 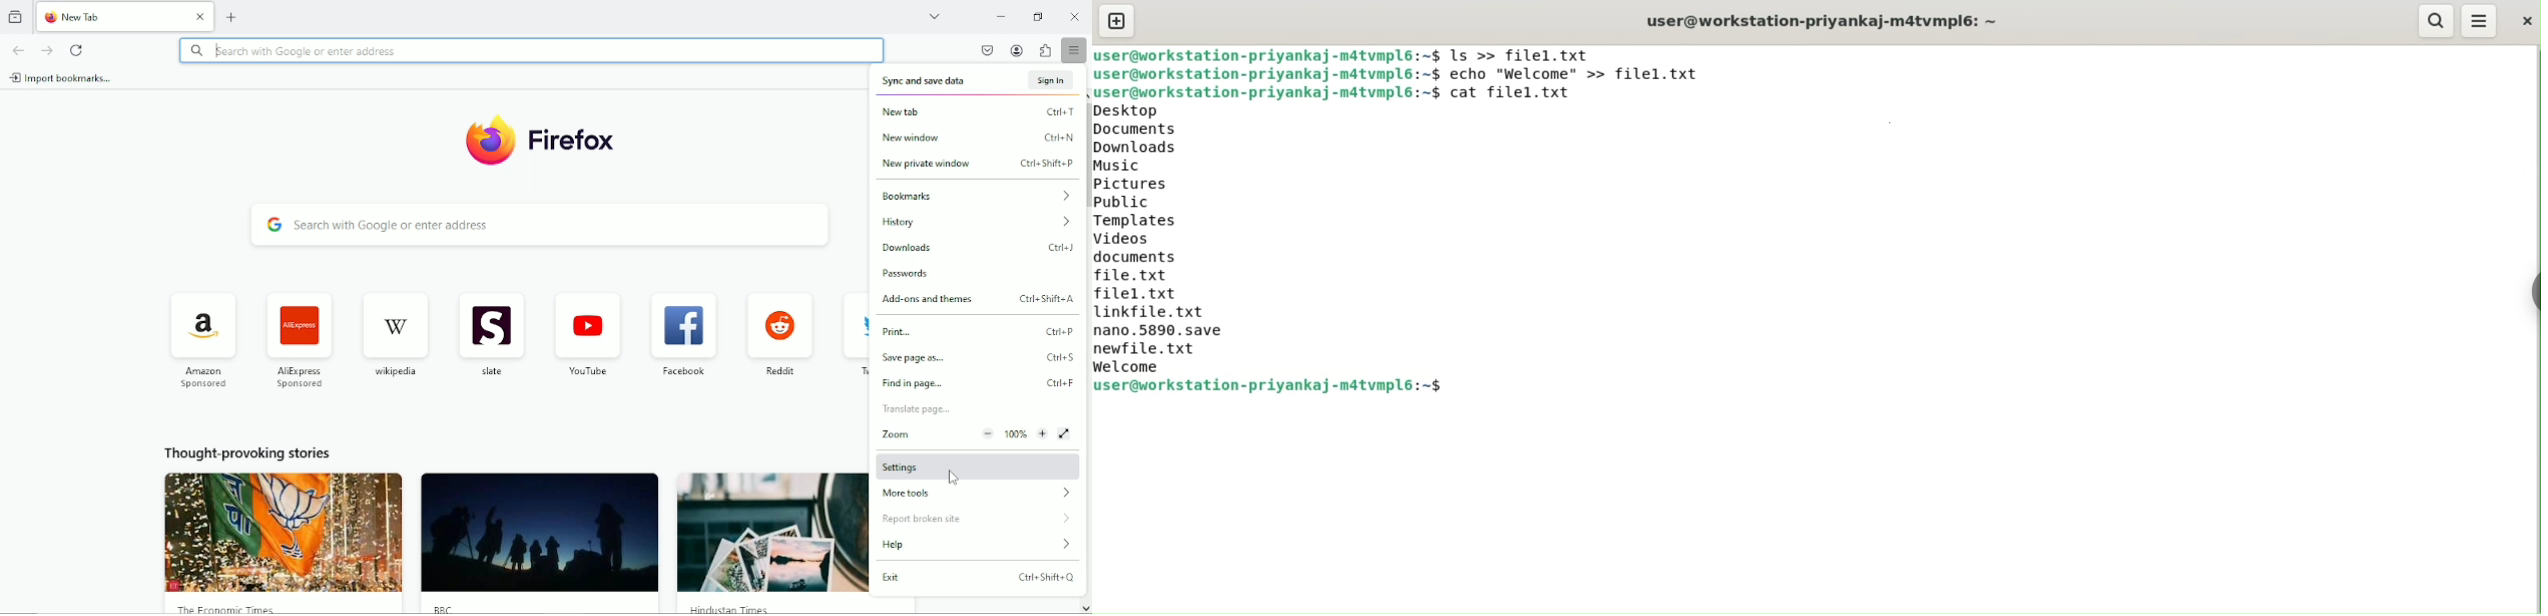 I want to click on Translate page..., so click(x=922, y=409).